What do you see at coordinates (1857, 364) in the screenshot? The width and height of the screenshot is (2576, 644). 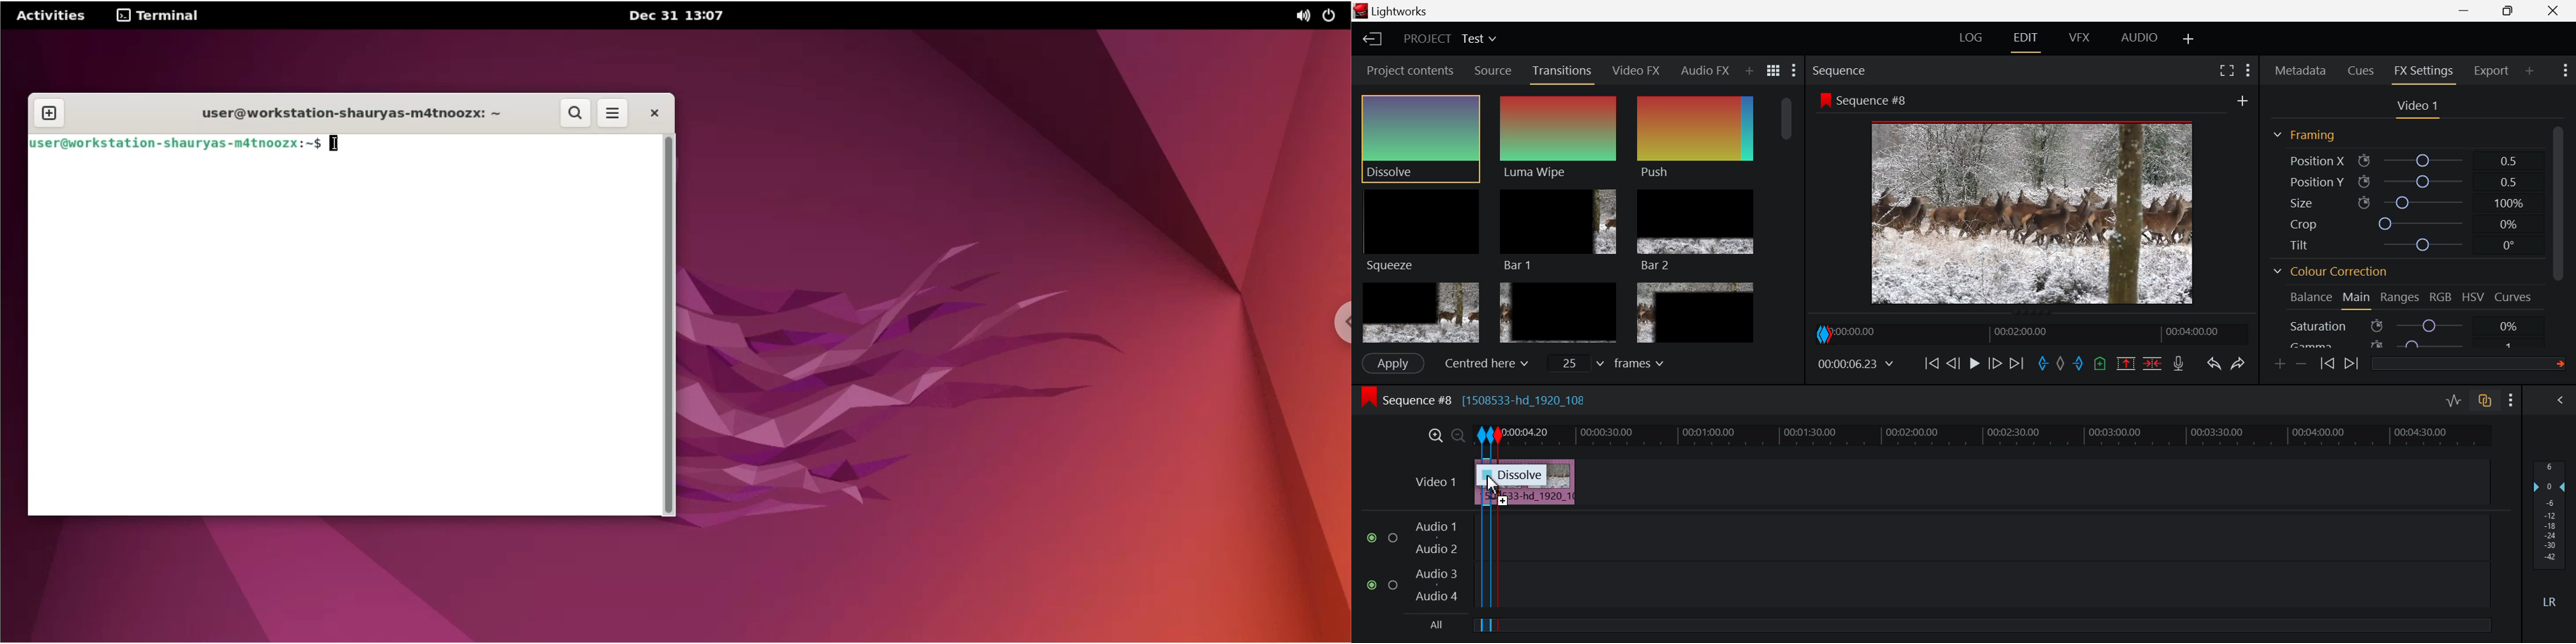 I see `Video Frame Time` at bounding box center [1857, 364].